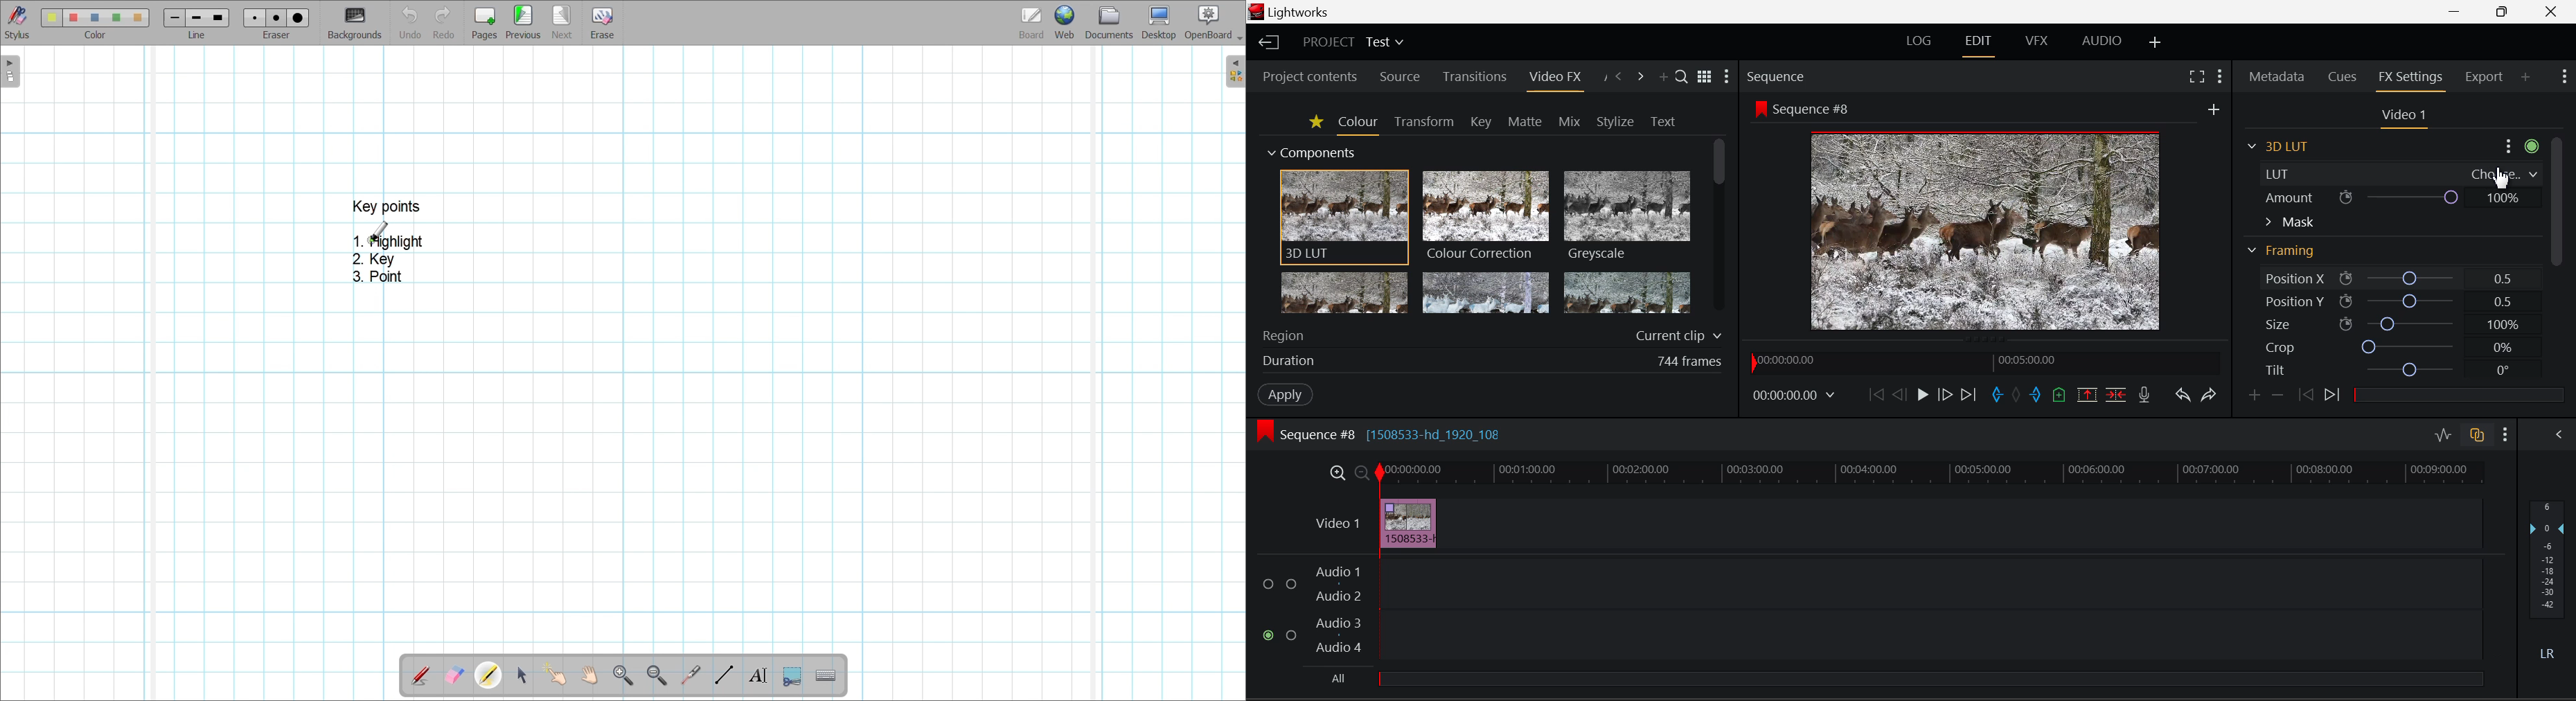 The width and height of the screenshot is (2576, 728). I want to click on Video Settings, so click(2407, 118).